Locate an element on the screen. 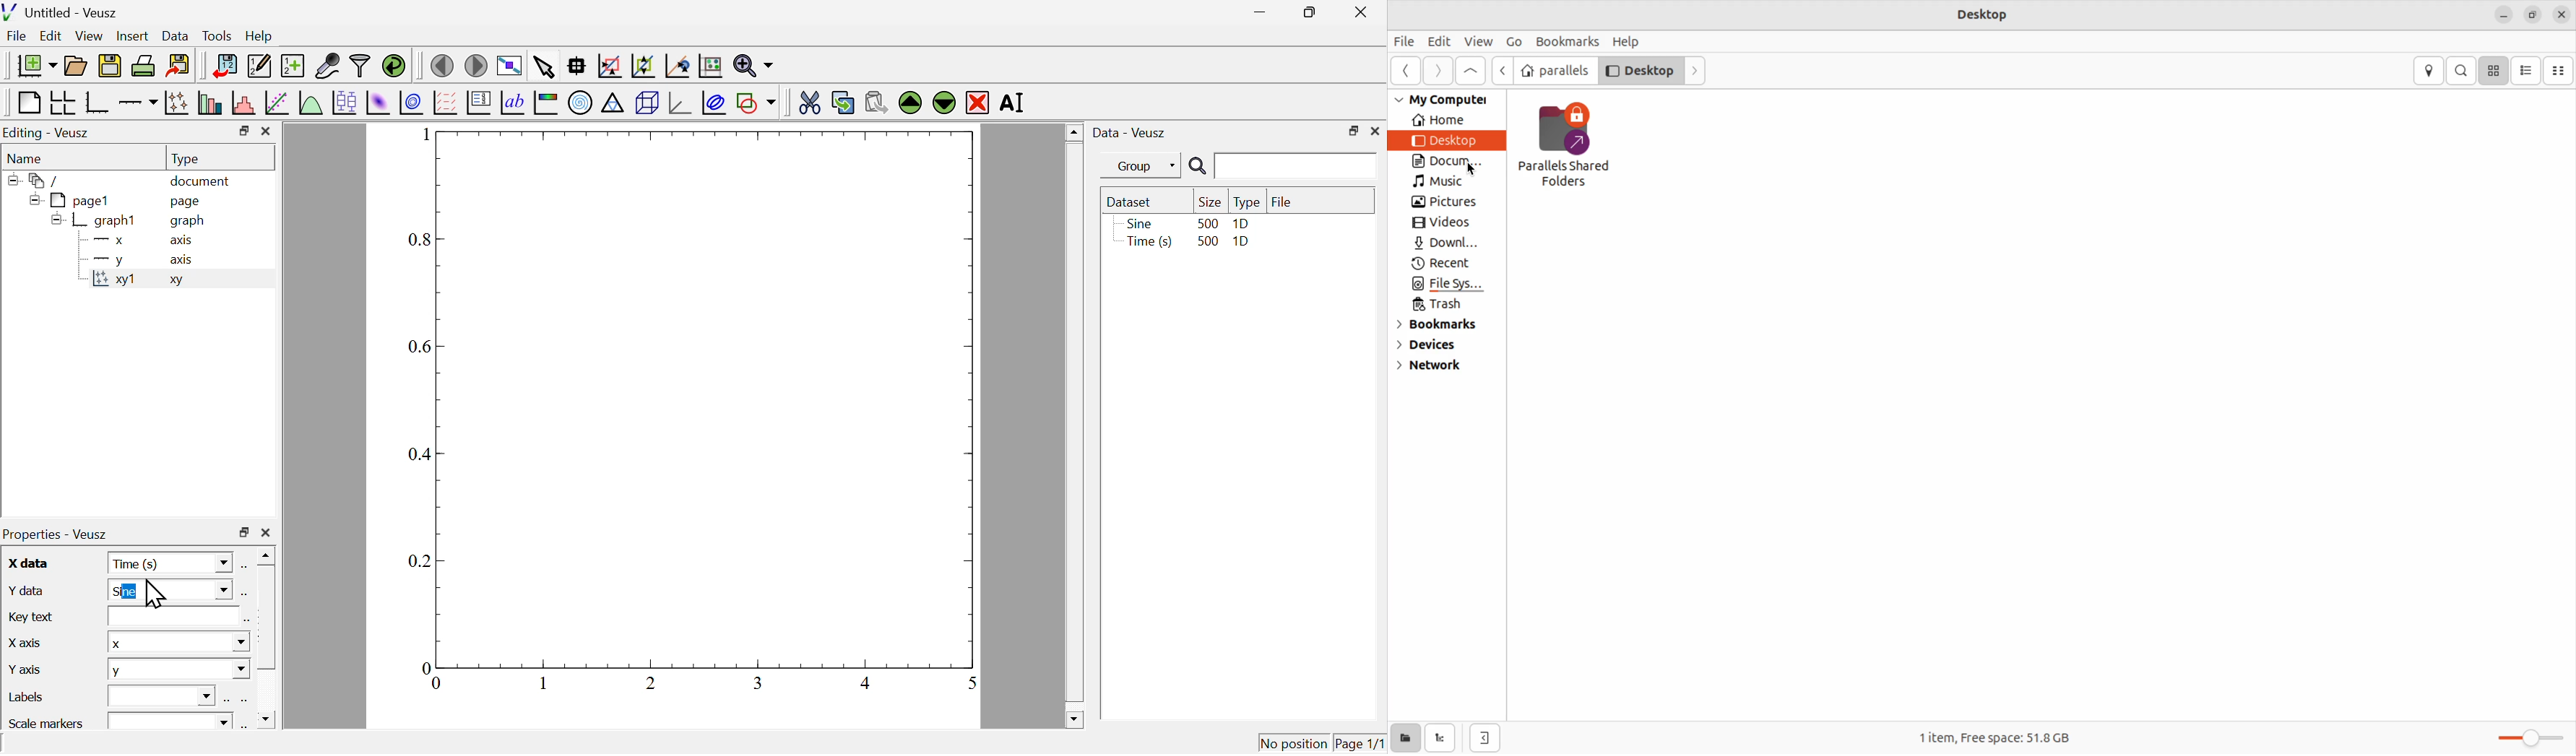 The image size is (2576, 756). key text is located at coordinates (34, 615).